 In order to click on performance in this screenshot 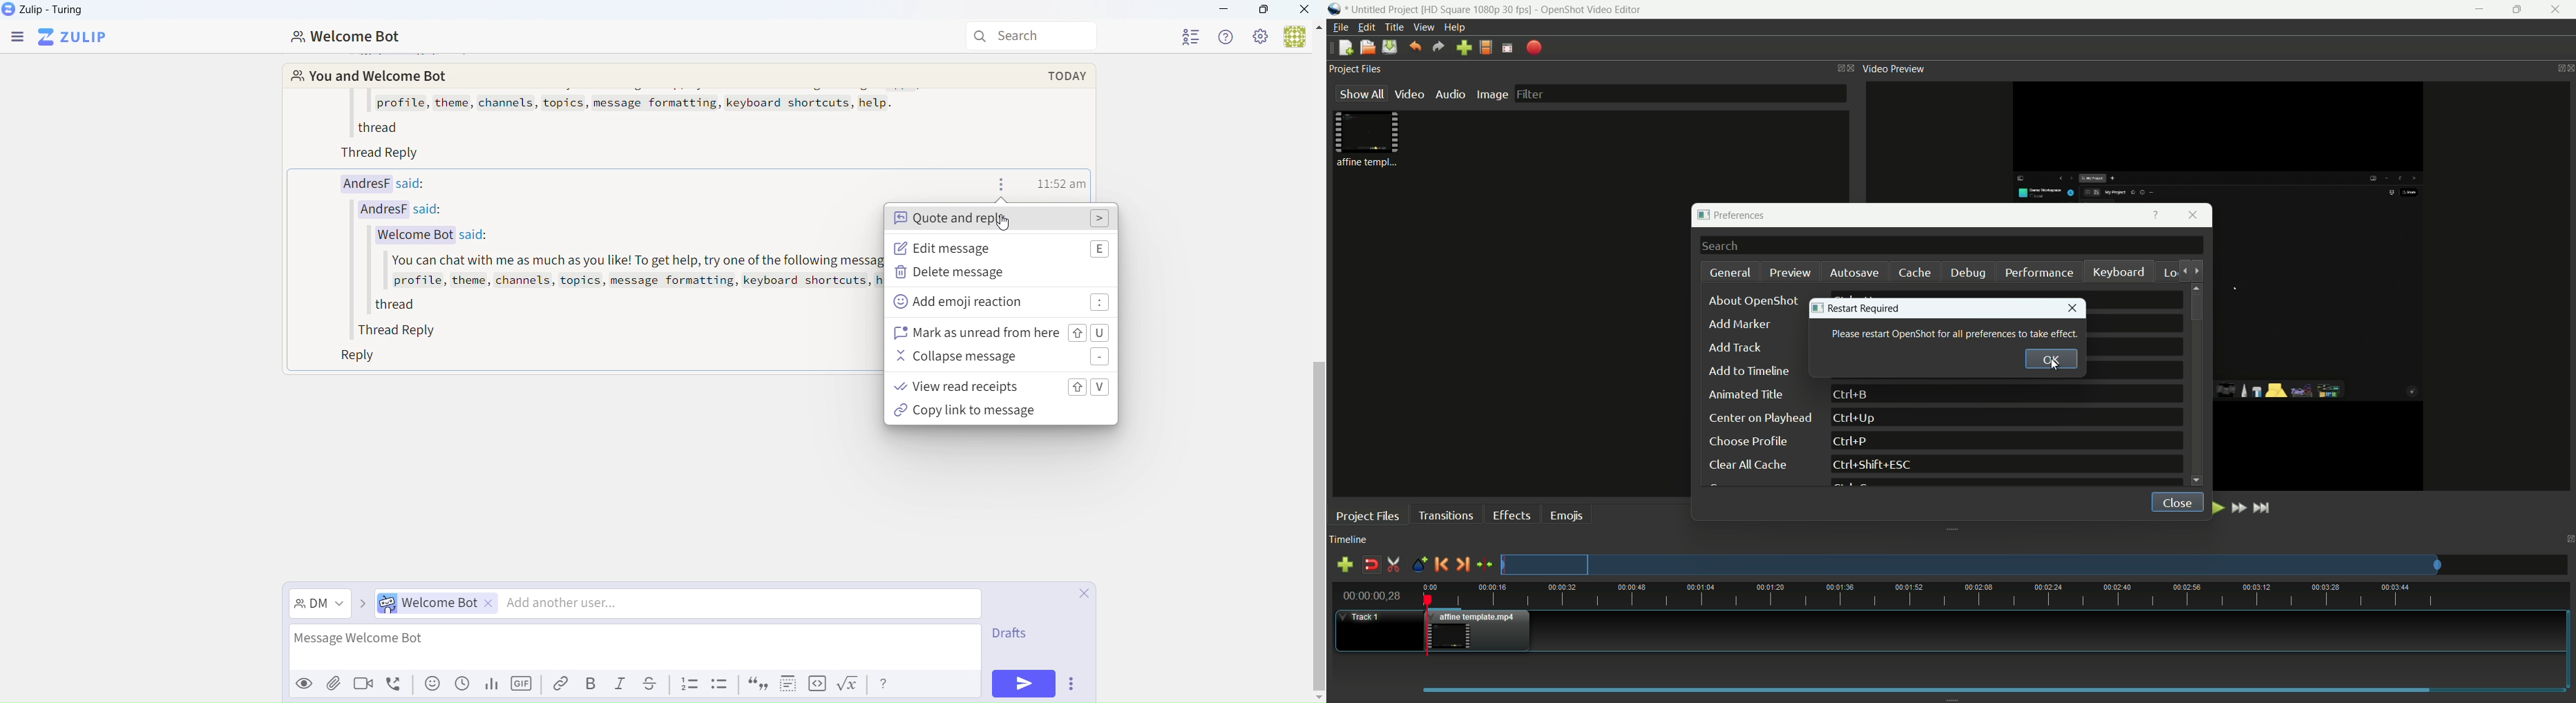, I will do `click(2039, 272)`.